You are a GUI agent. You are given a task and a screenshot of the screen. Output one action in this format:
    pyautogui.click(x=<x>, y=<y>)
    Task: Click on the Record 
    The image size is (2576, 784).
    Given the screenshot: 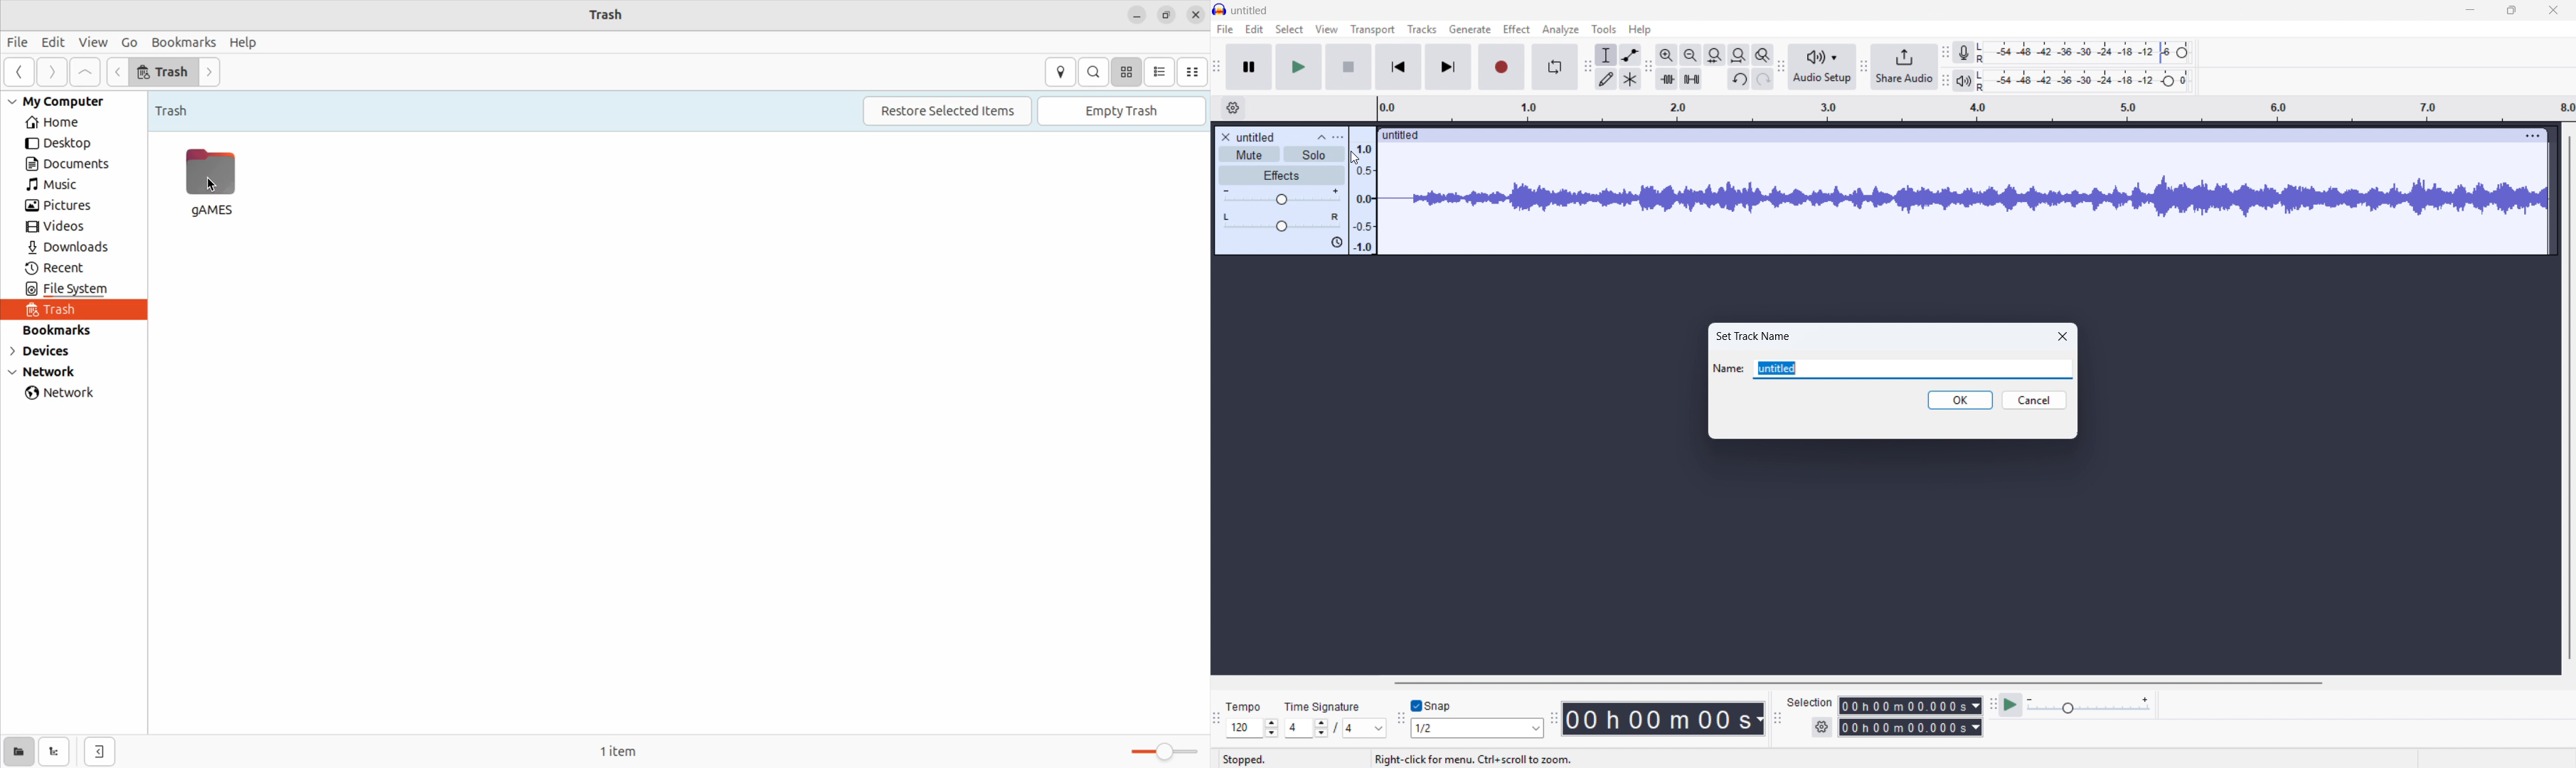 What is the action you would take?
    pyautogui.click(x=1501, y=67)
    